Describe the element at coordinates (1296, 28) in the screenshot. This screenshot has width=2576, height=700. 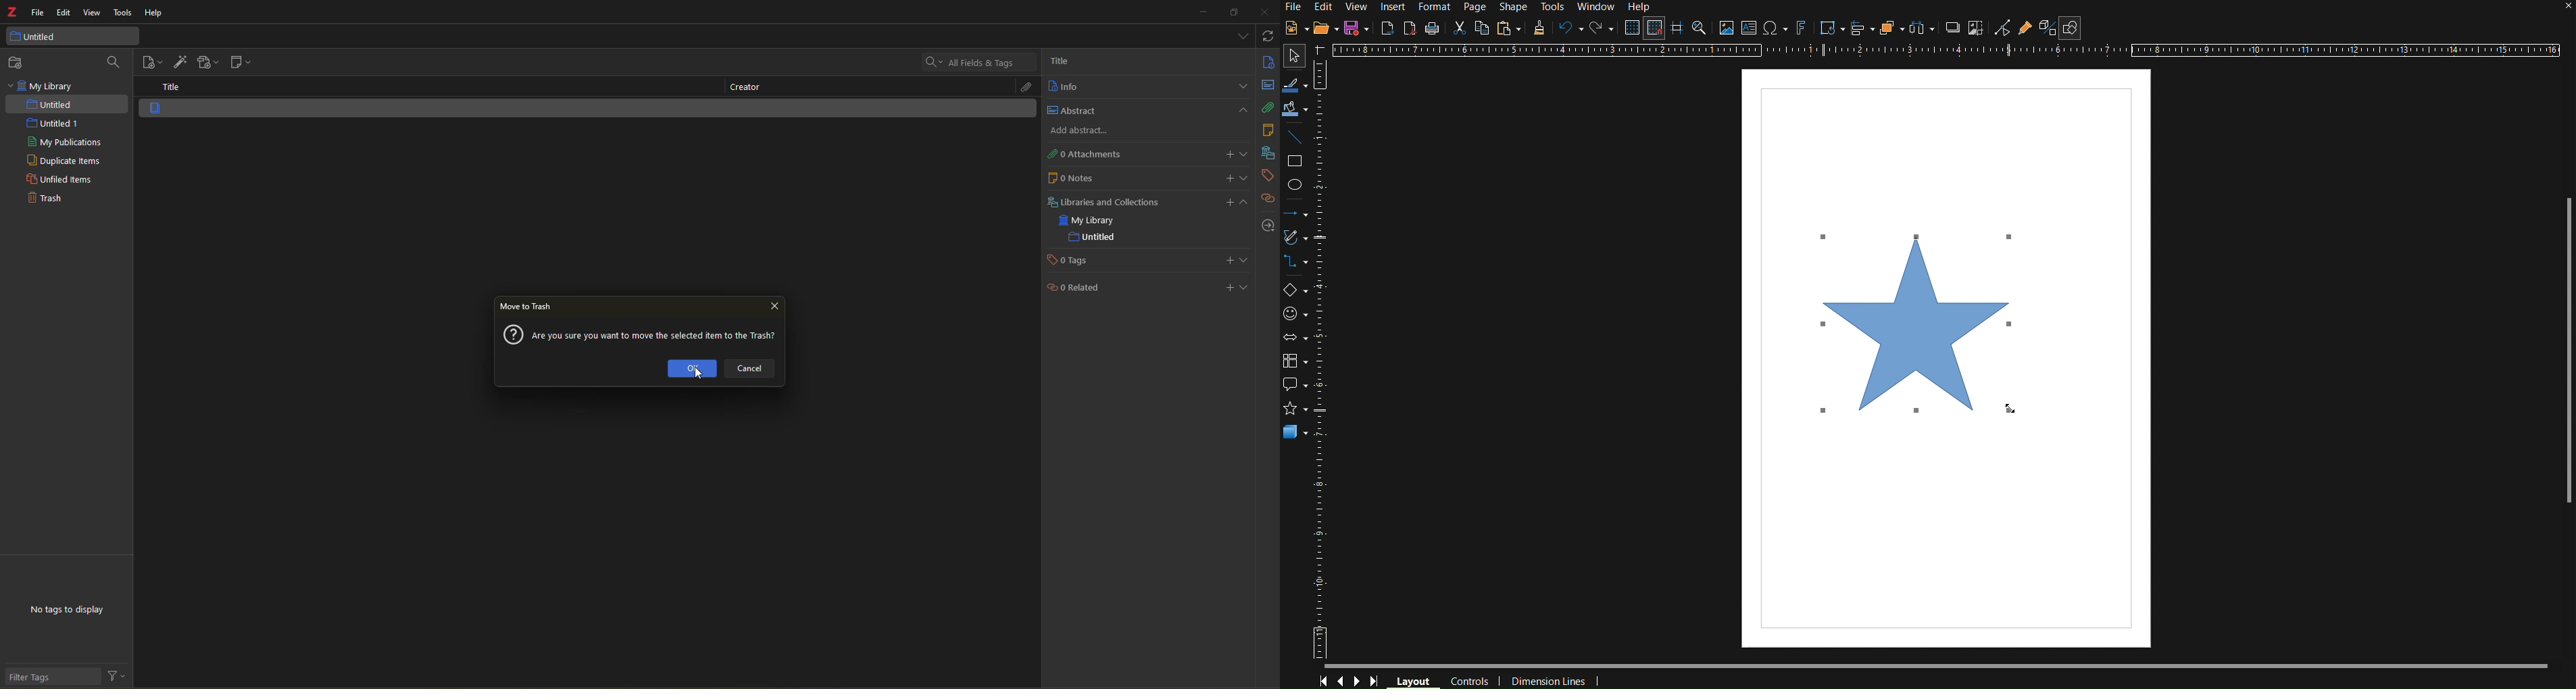
I see `New` at that location.